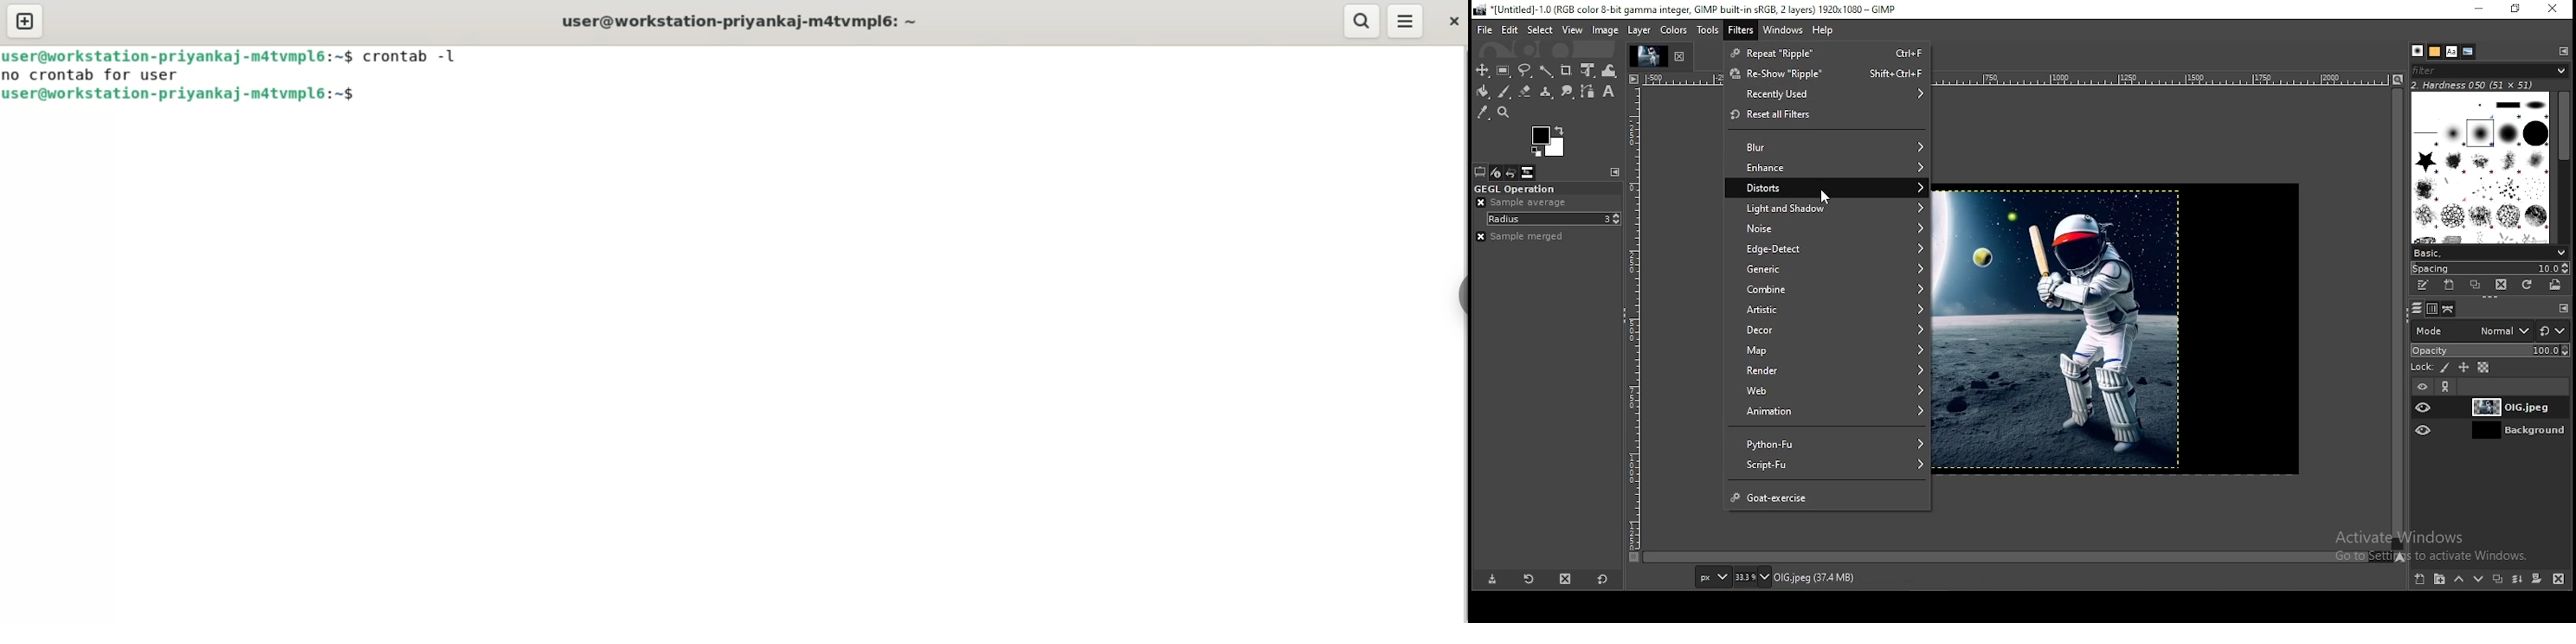 Image resolution: width=2576 pixels, height=644 pixels. I want to click on generic, so click(1832, 269).